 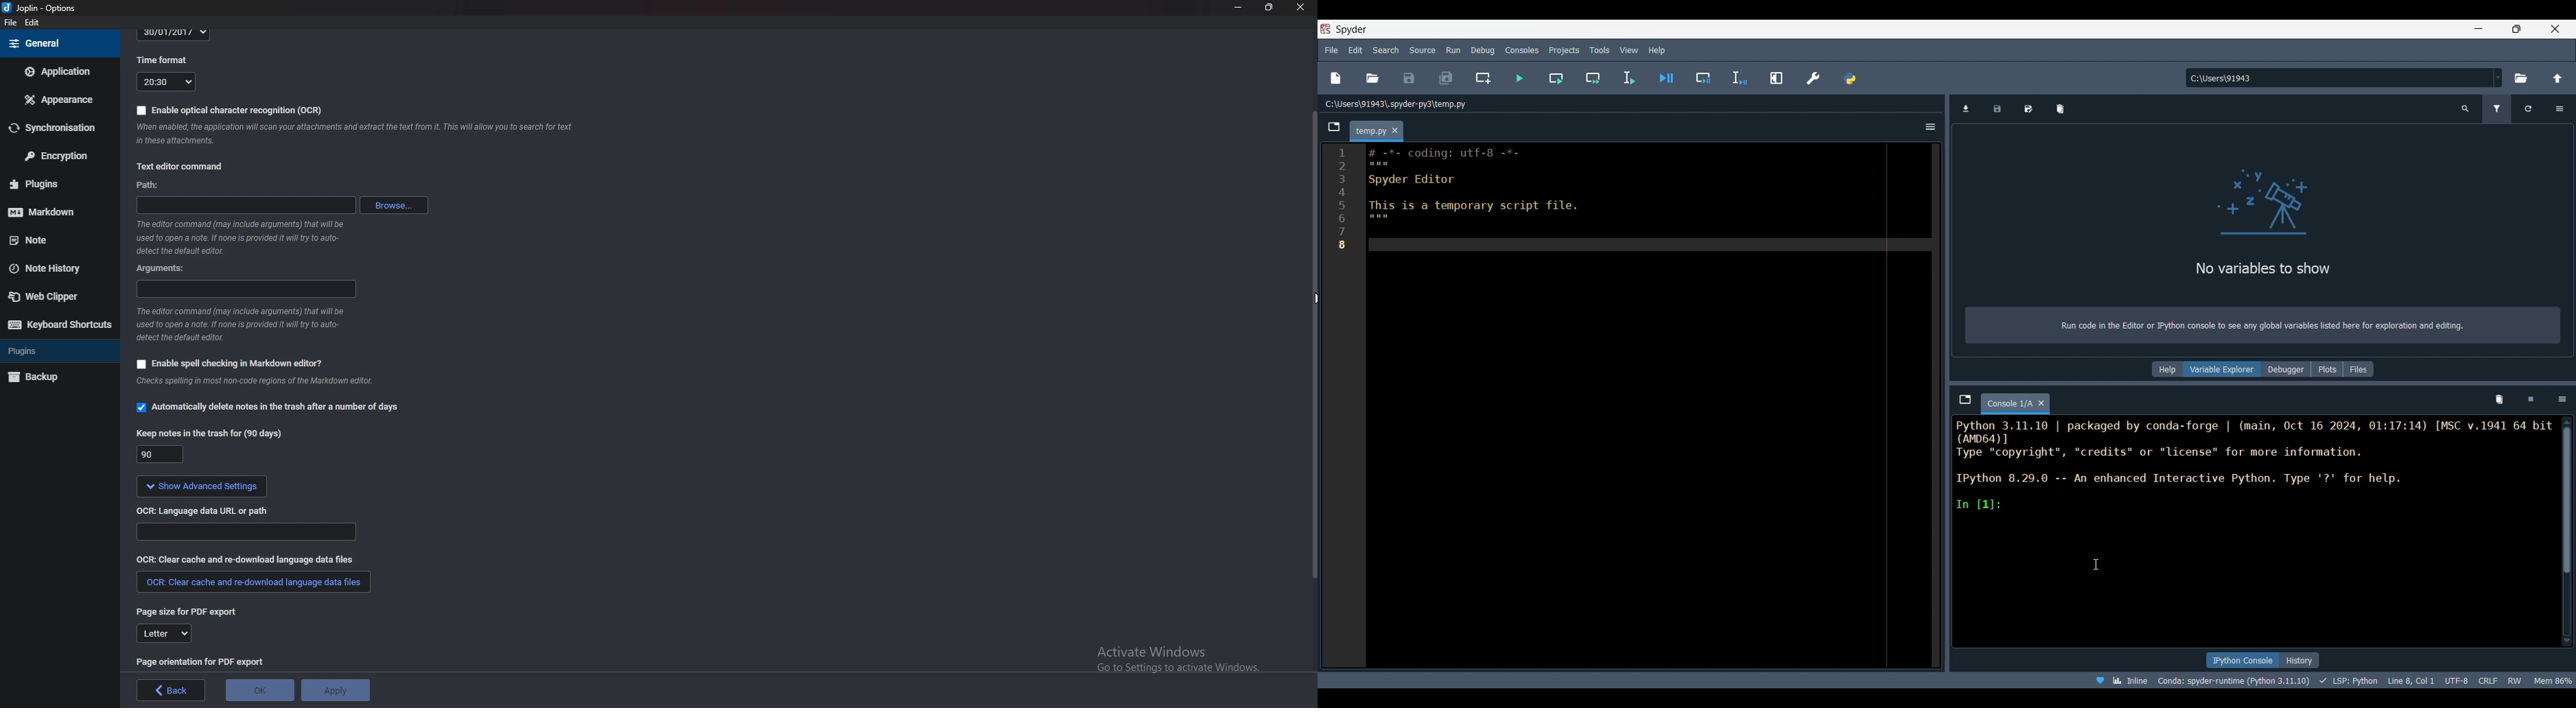 What do you see at coordinates (2555, 29) in the screenshot?
I see `Close interface` at bounding box center [2555, 29].